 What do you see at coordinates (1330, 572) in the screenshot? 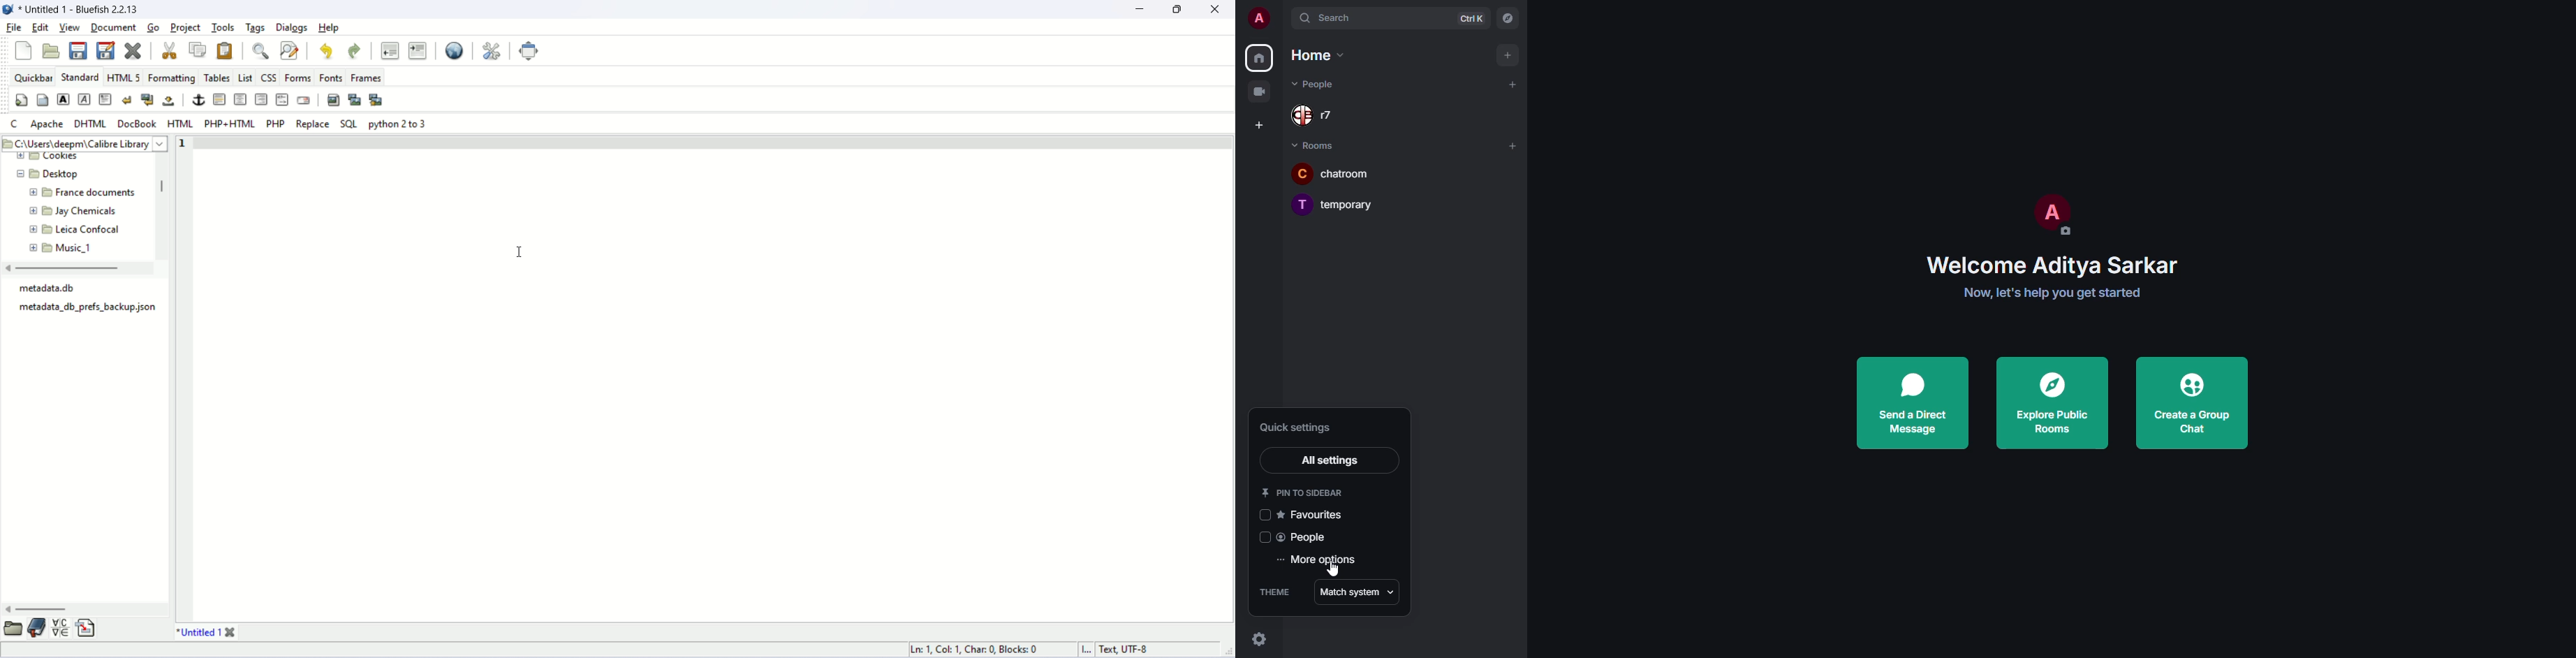
I see `cursor` at bounding box center [1330, 572].